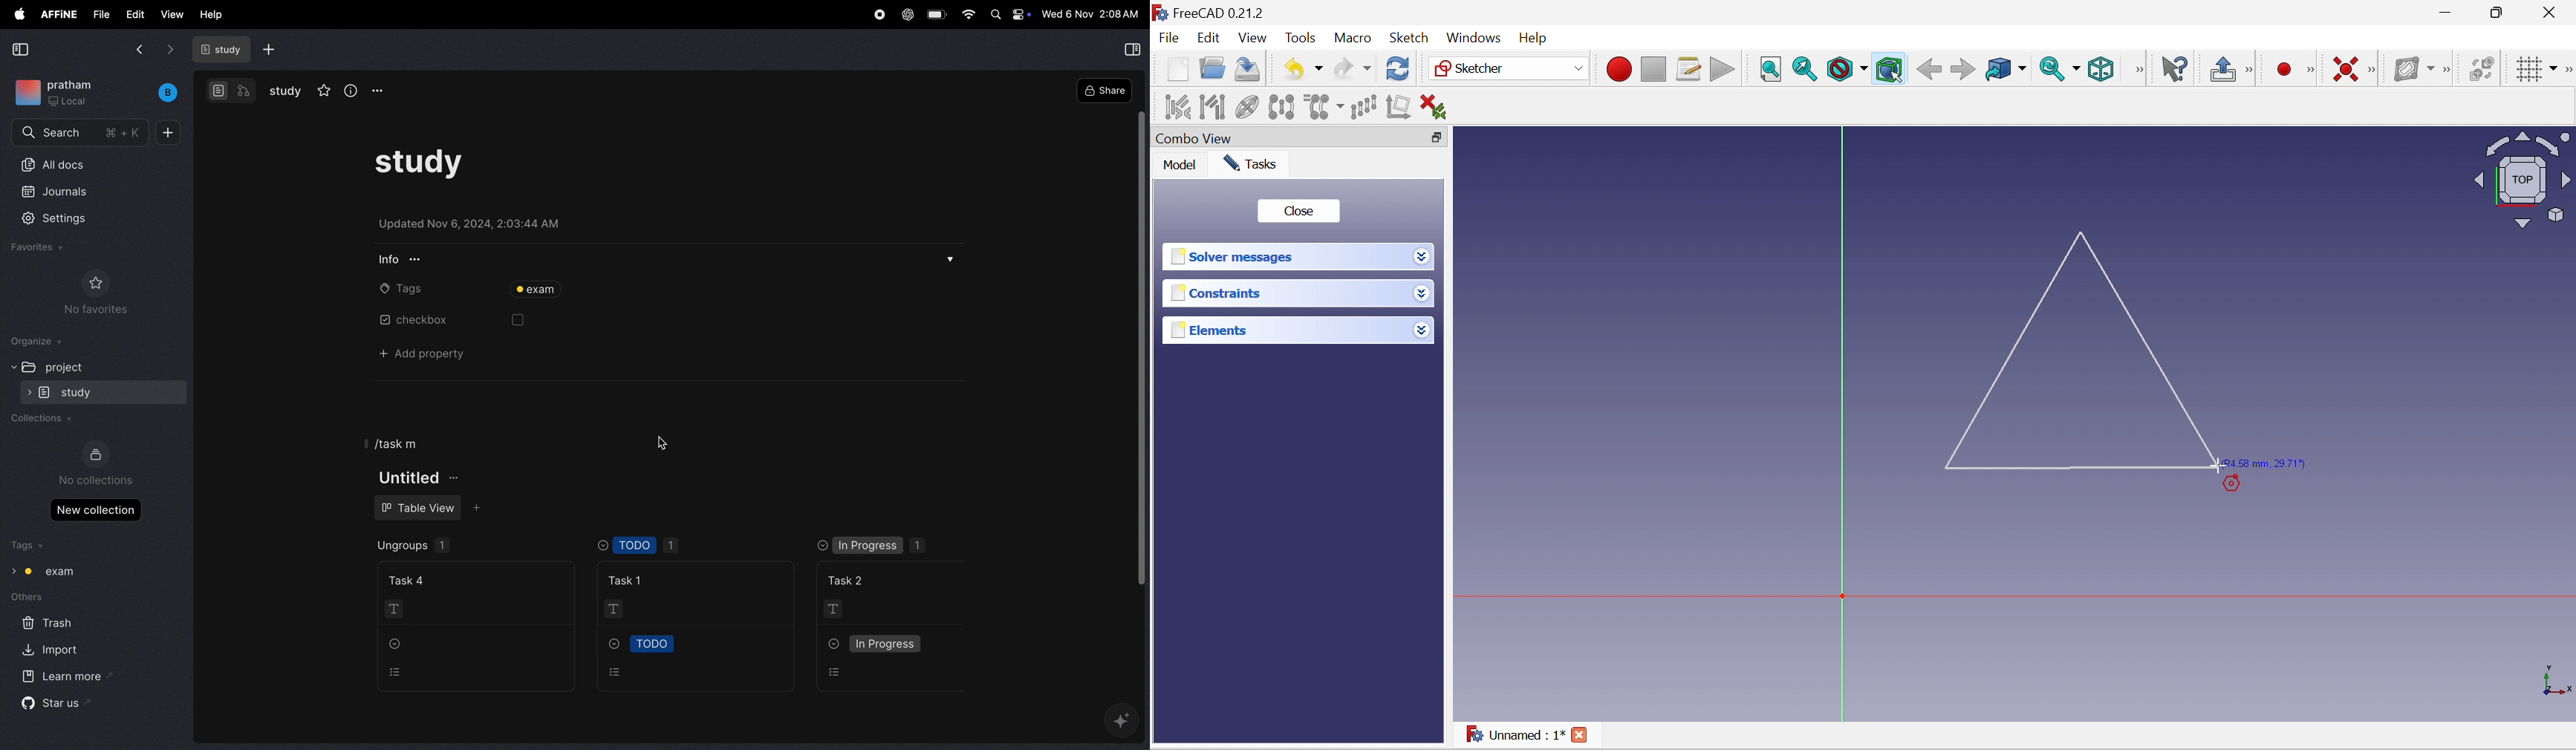 Image resolution: width=2576 pixels, height=756 pixels. What do you see at coordinates (1930, 70) in the screenshot?
I see `Back` at bounding box center [1930, 70].